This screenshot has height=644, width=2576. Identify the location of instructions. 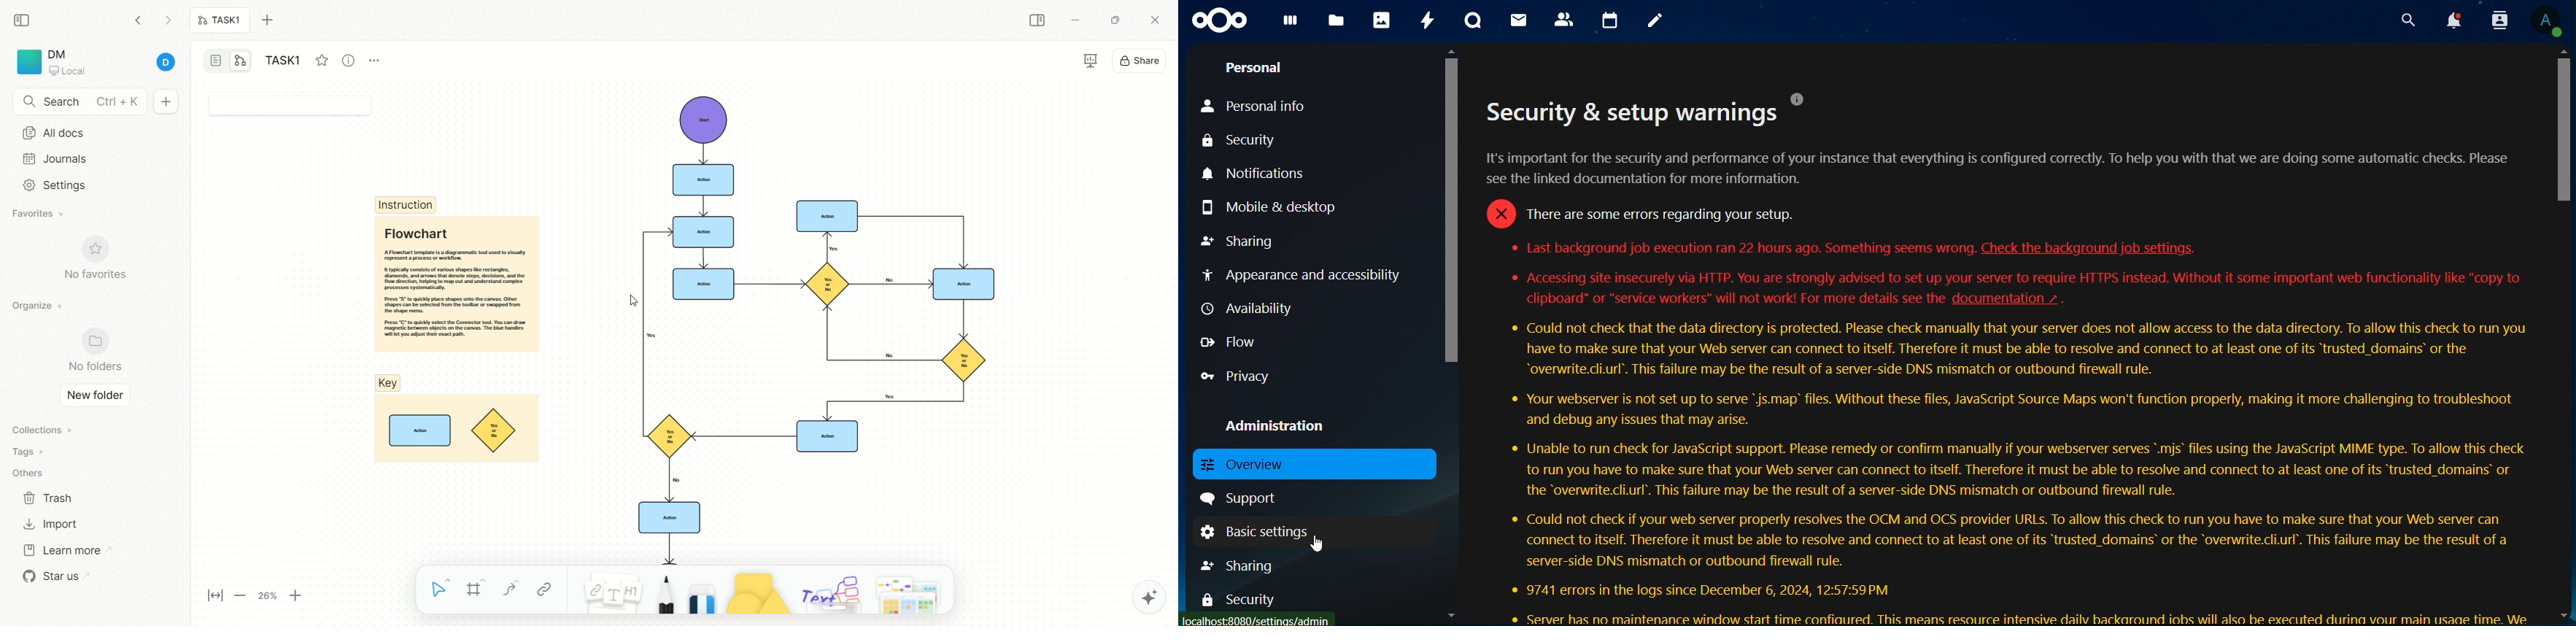
(406, 204).